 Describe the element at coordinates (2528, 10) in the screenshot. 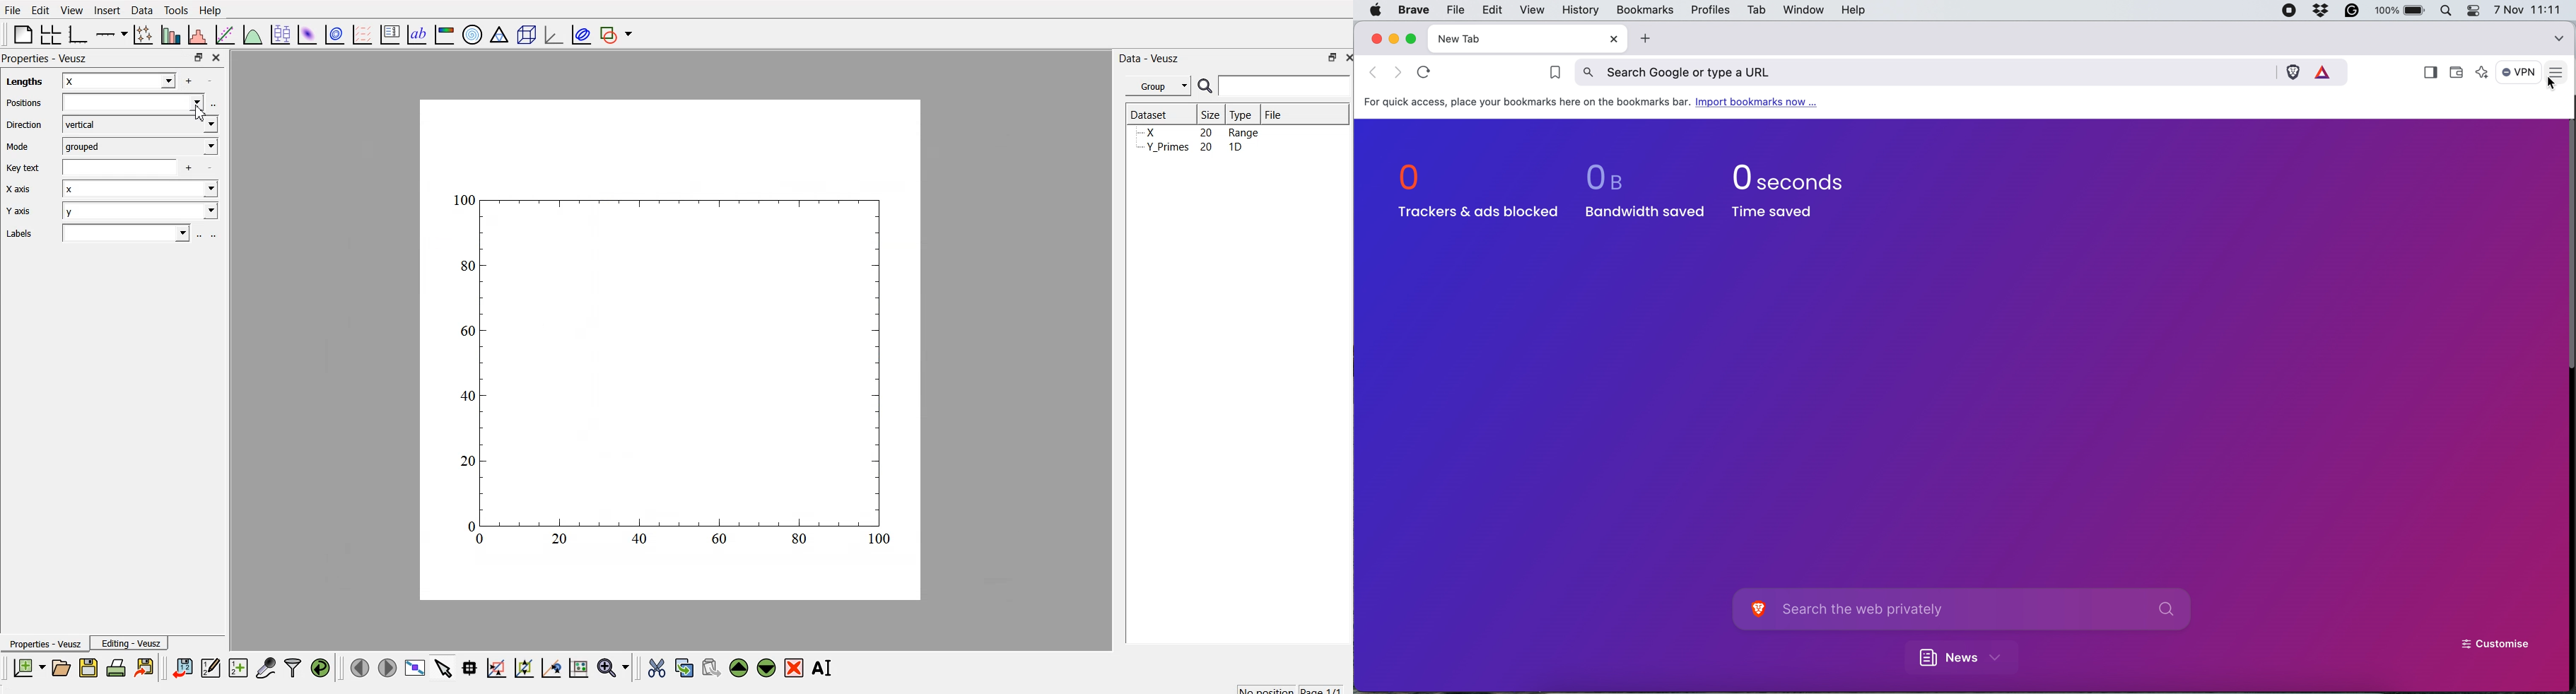

I see `7 nov 11:11` at that location.